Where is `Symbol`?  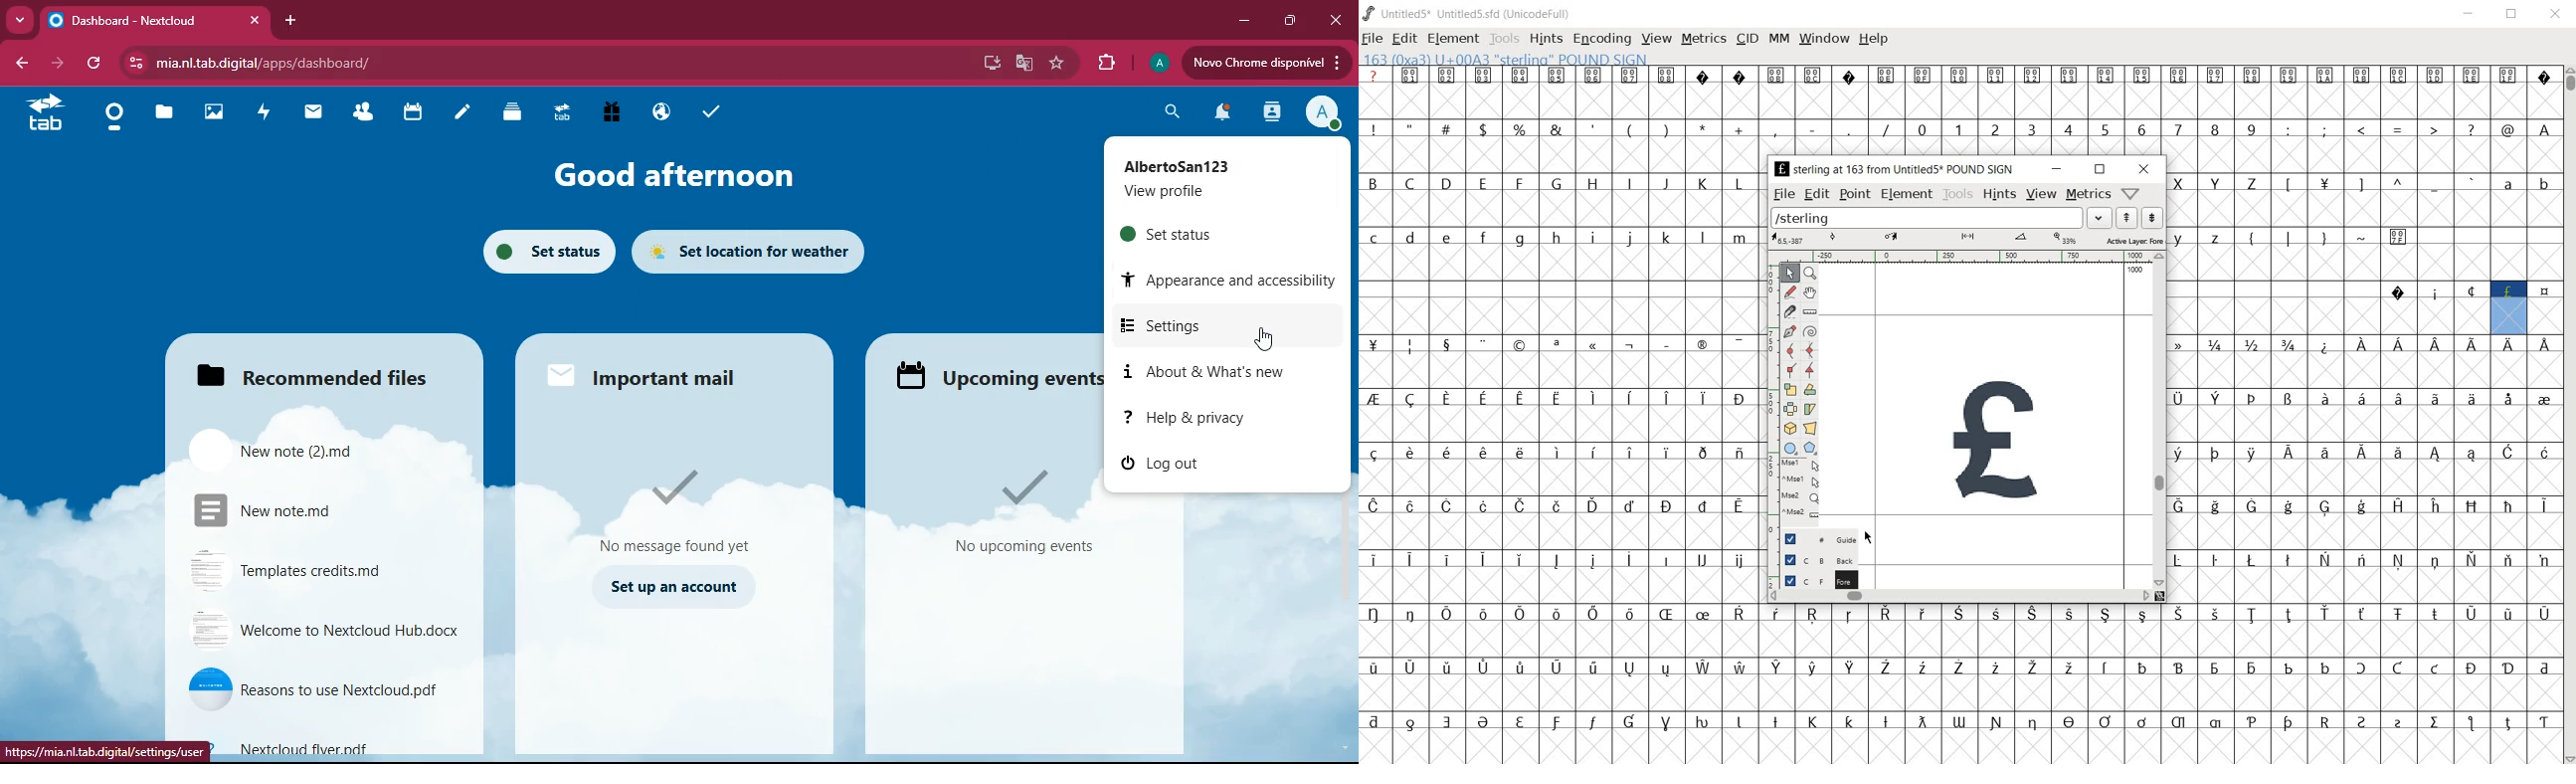 Symbol is located at coordinates (2364, 344).